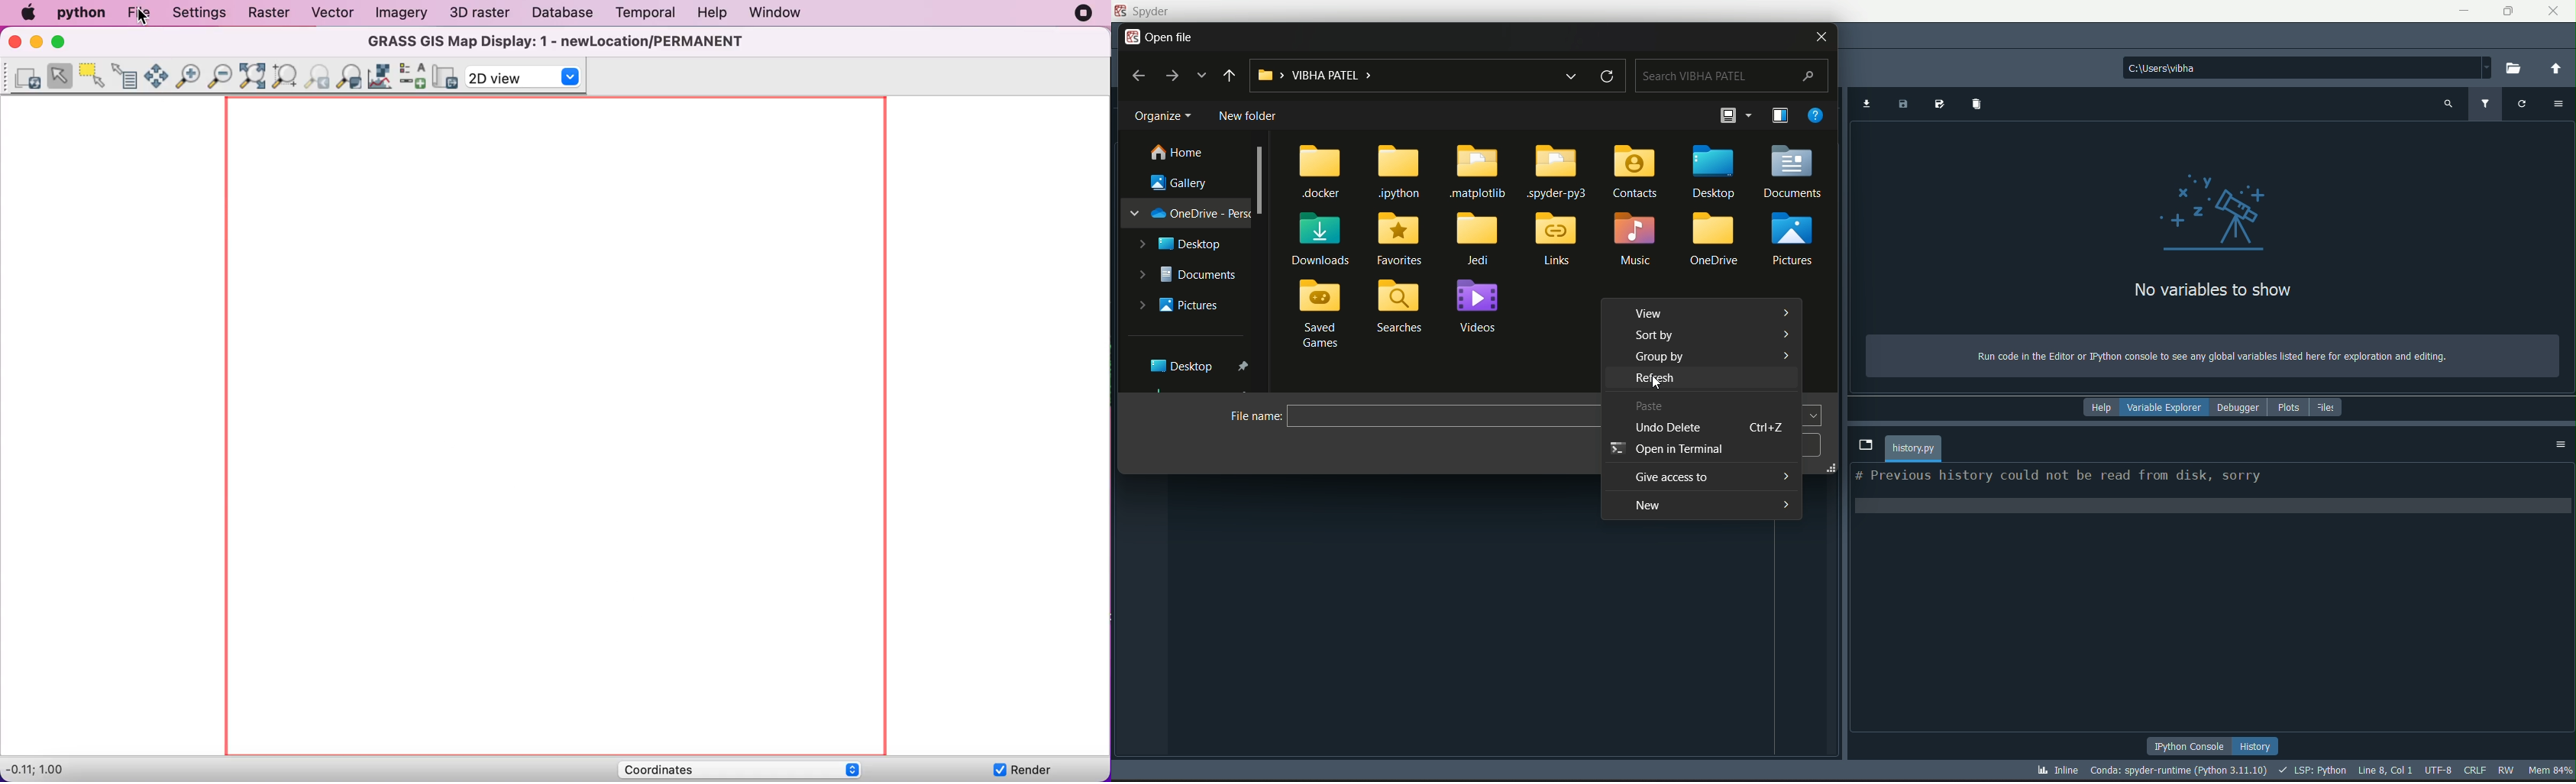 The height and width of the screenshot is (784, 2576). What do you see at coordinates (1818, 115) in the screenshot?
I see `get help` at bounding box center [1818, 115].